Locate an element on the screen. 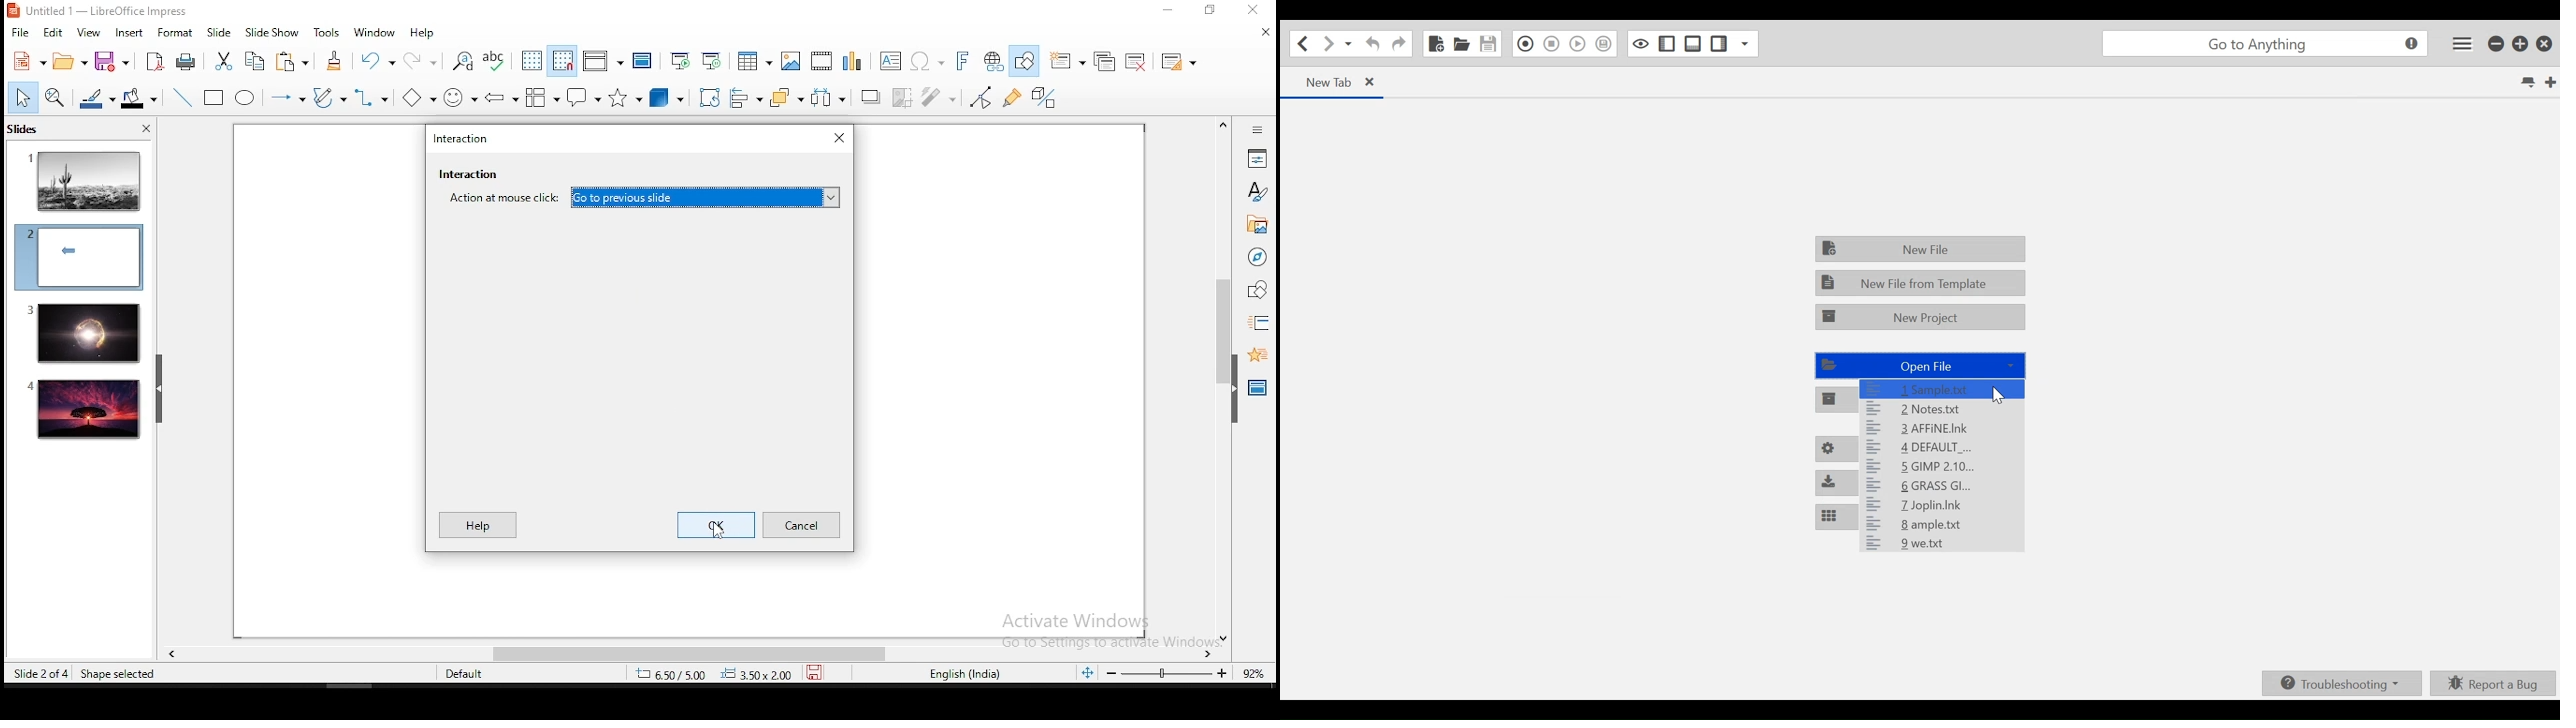 The width and height of the screenshot is (2576, 728). crop image is located at coordinates (906, 96).